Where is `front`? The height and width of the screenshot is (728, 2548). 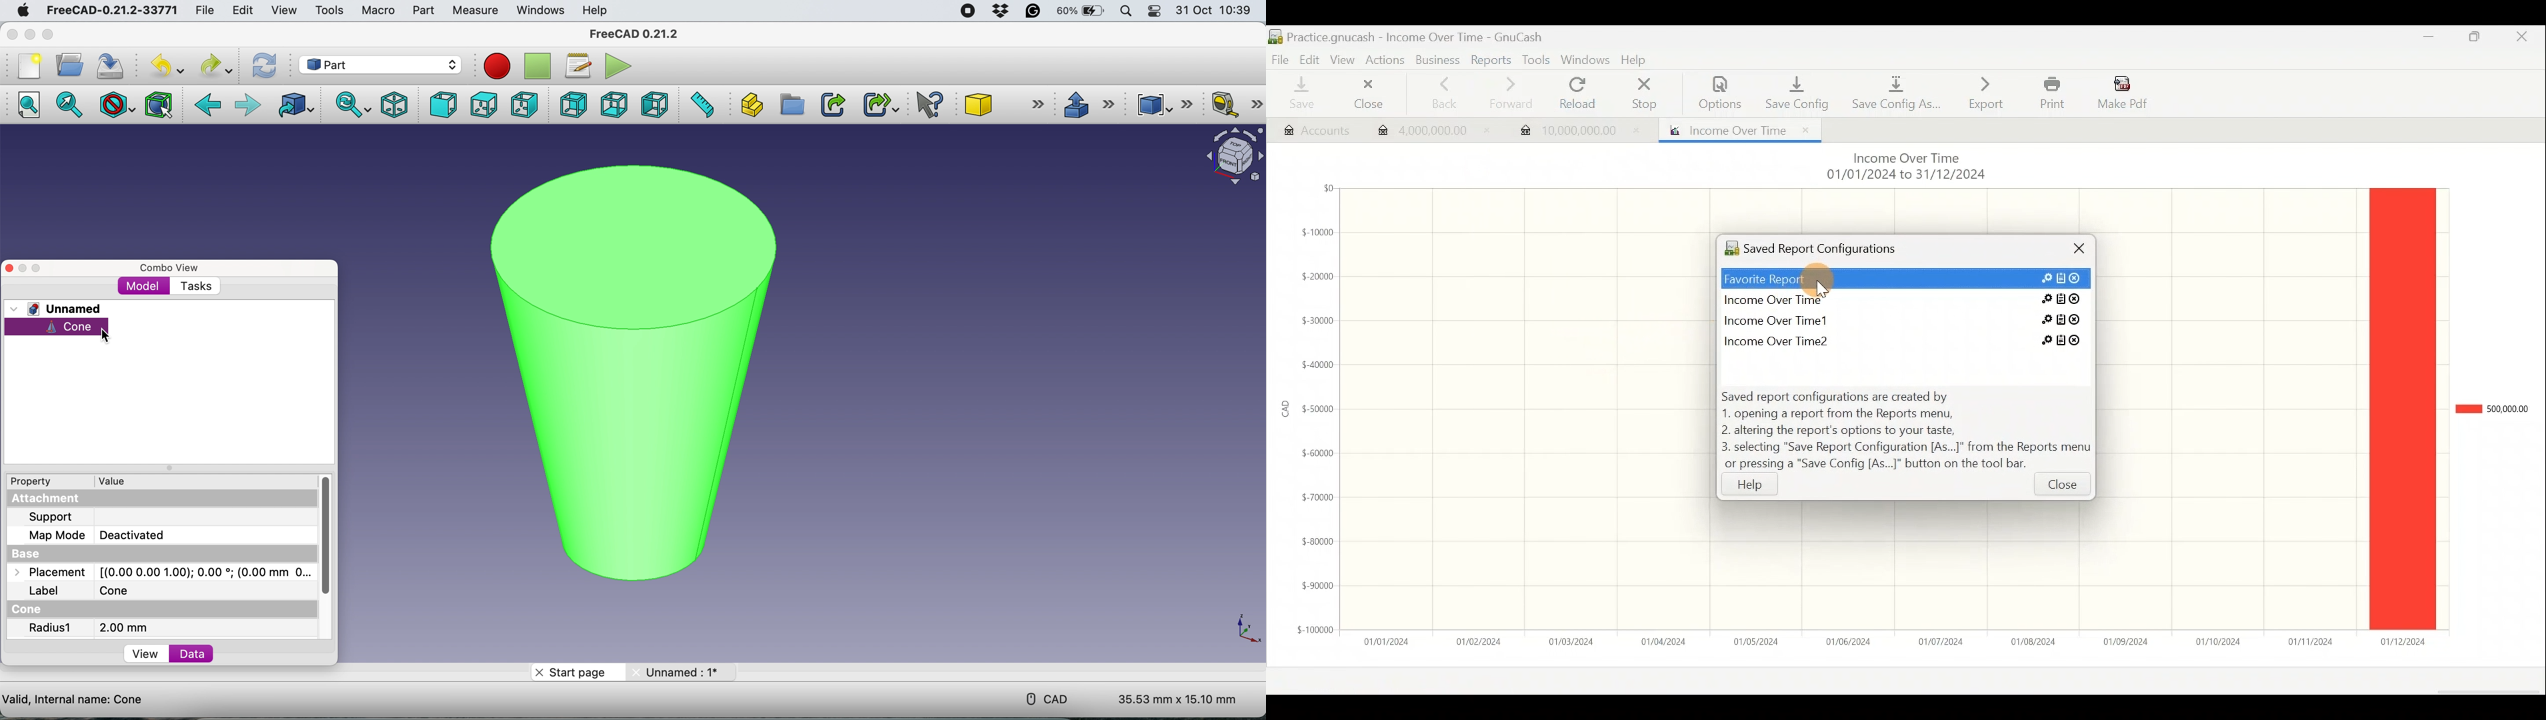 front is located at coordinates (441, 106).